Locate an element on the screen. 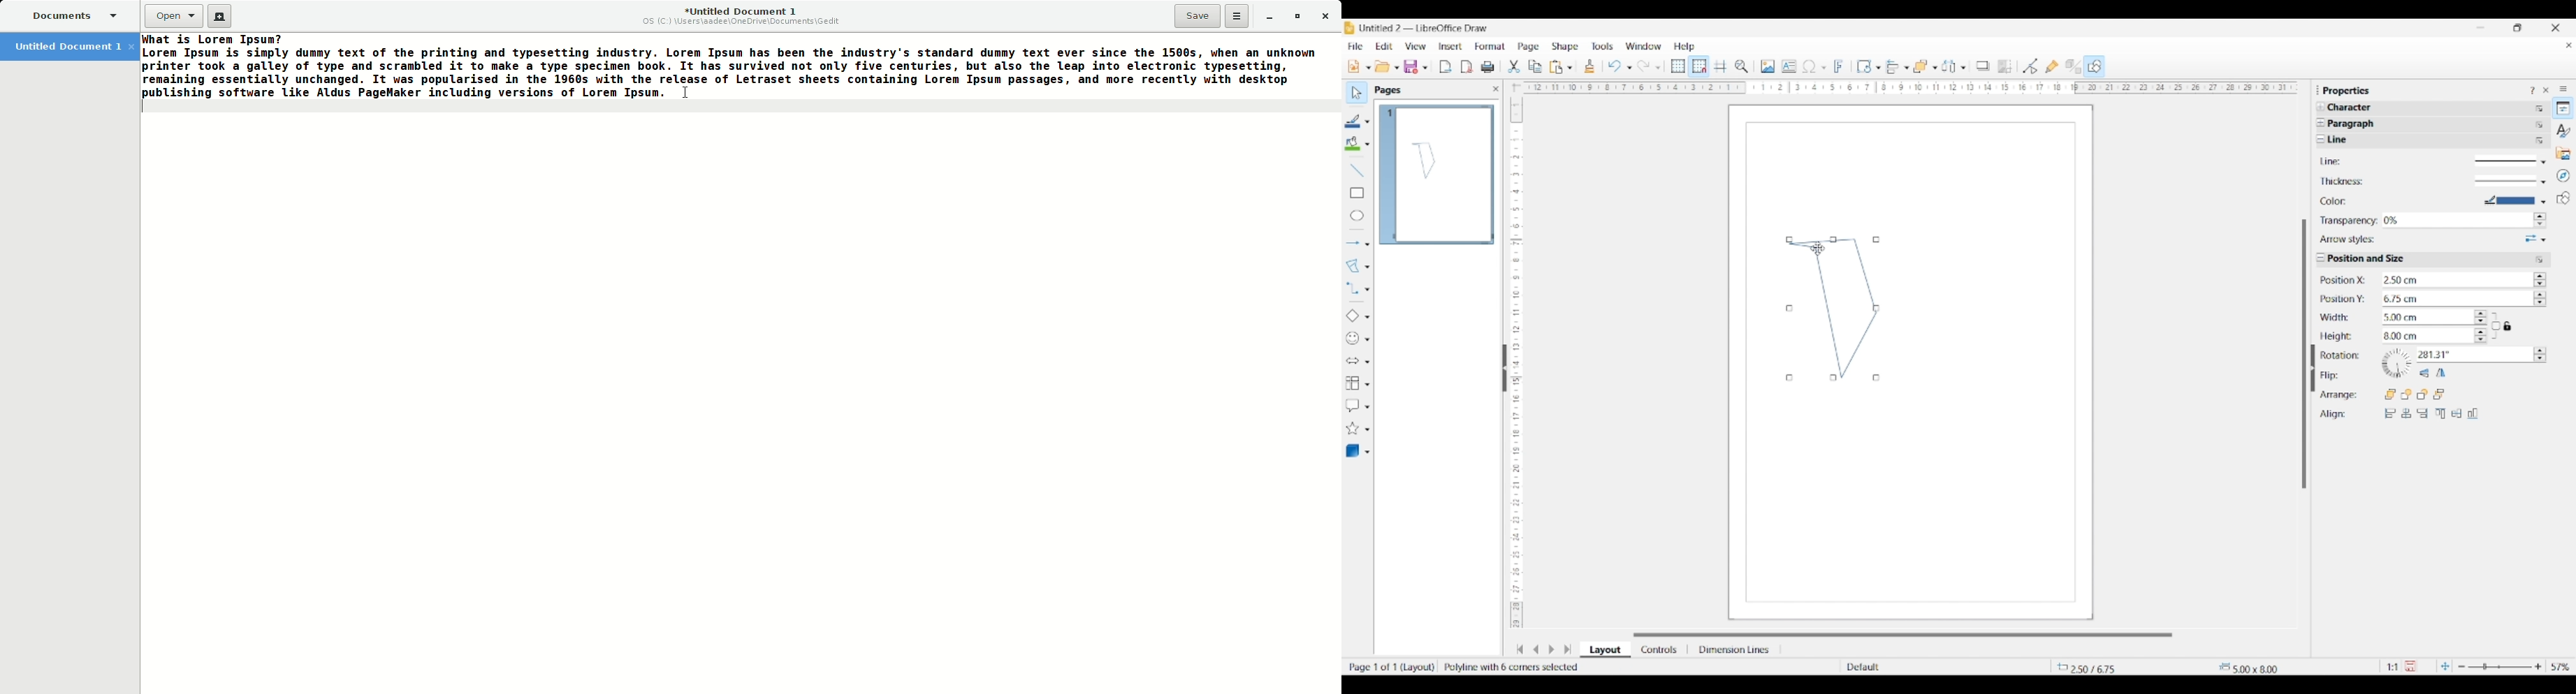 This screenshot has height=700, width=2576. More options is located at coordinates (2540, 141).